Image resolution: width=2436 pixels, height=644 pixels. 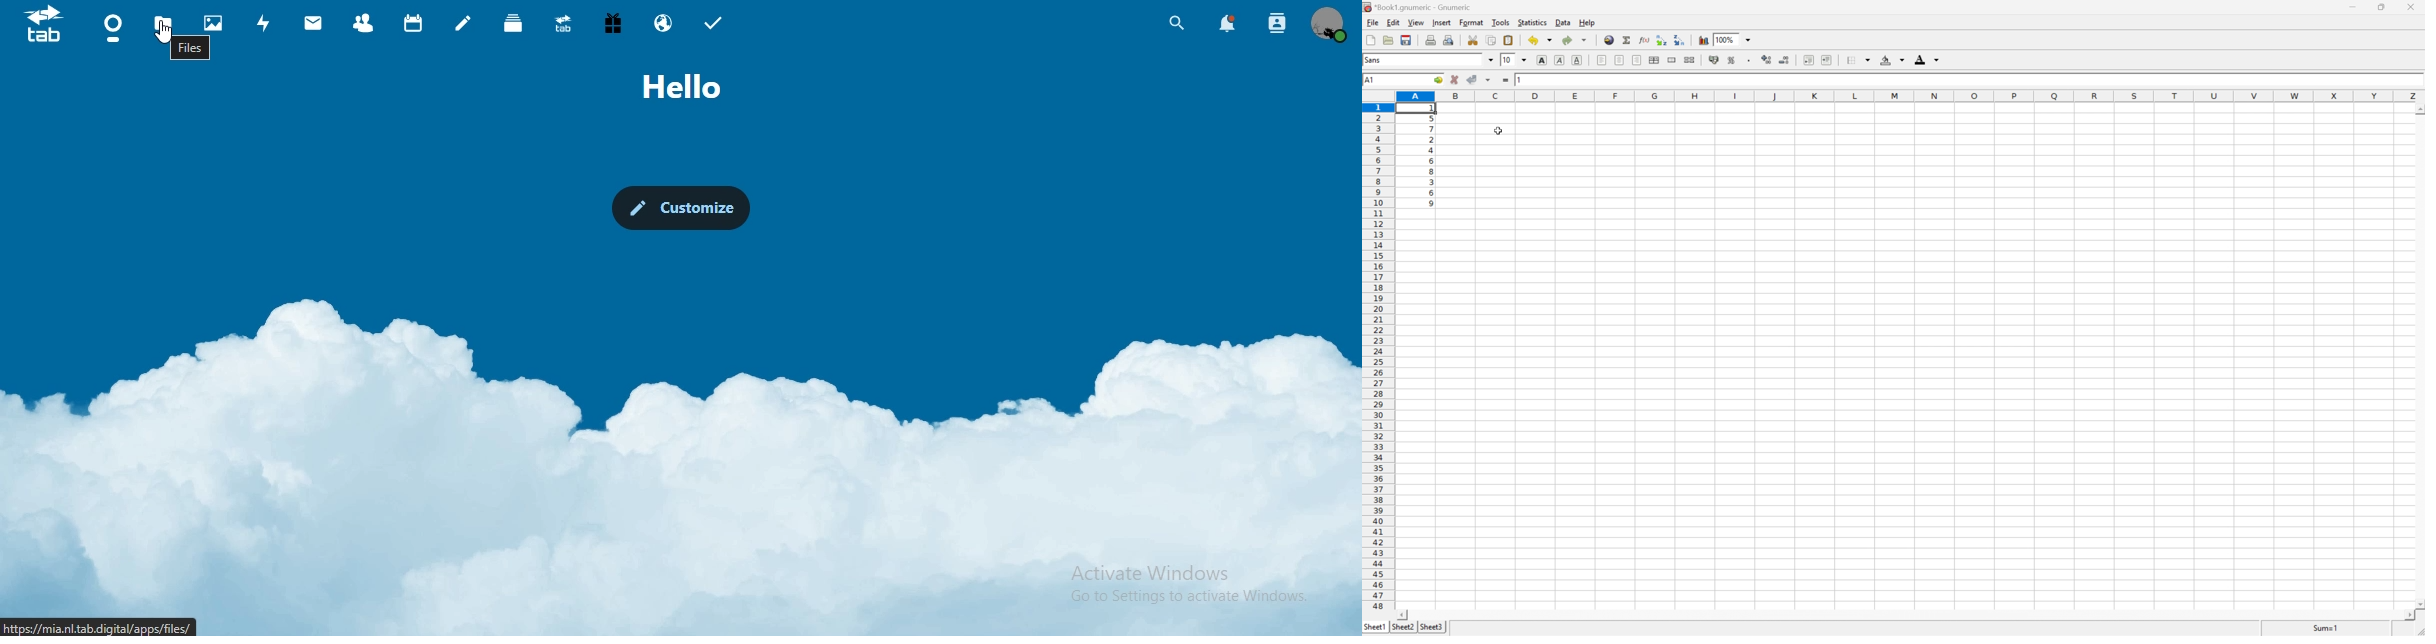 I want to click on column names, so click(x=1910, y=95).